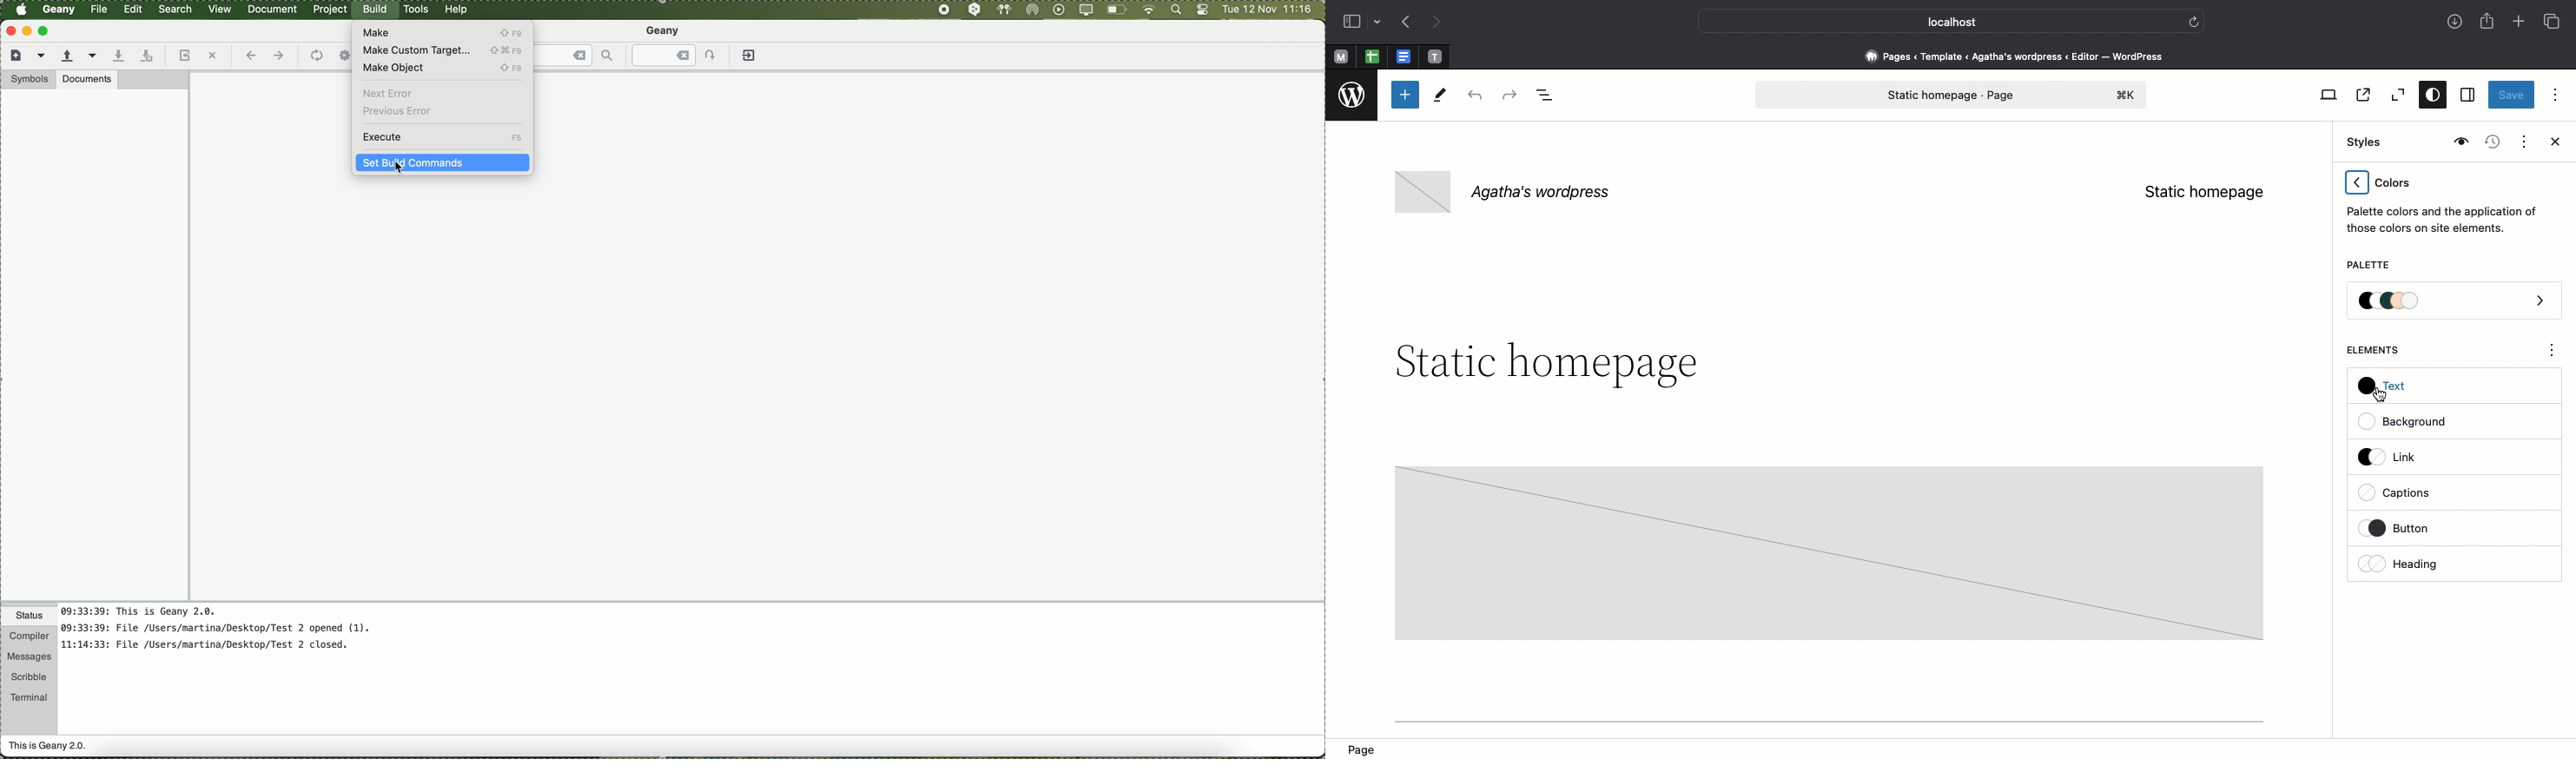 This screenshot has height=784, width=2576. I want to click on Palette, so click(2368, 267).